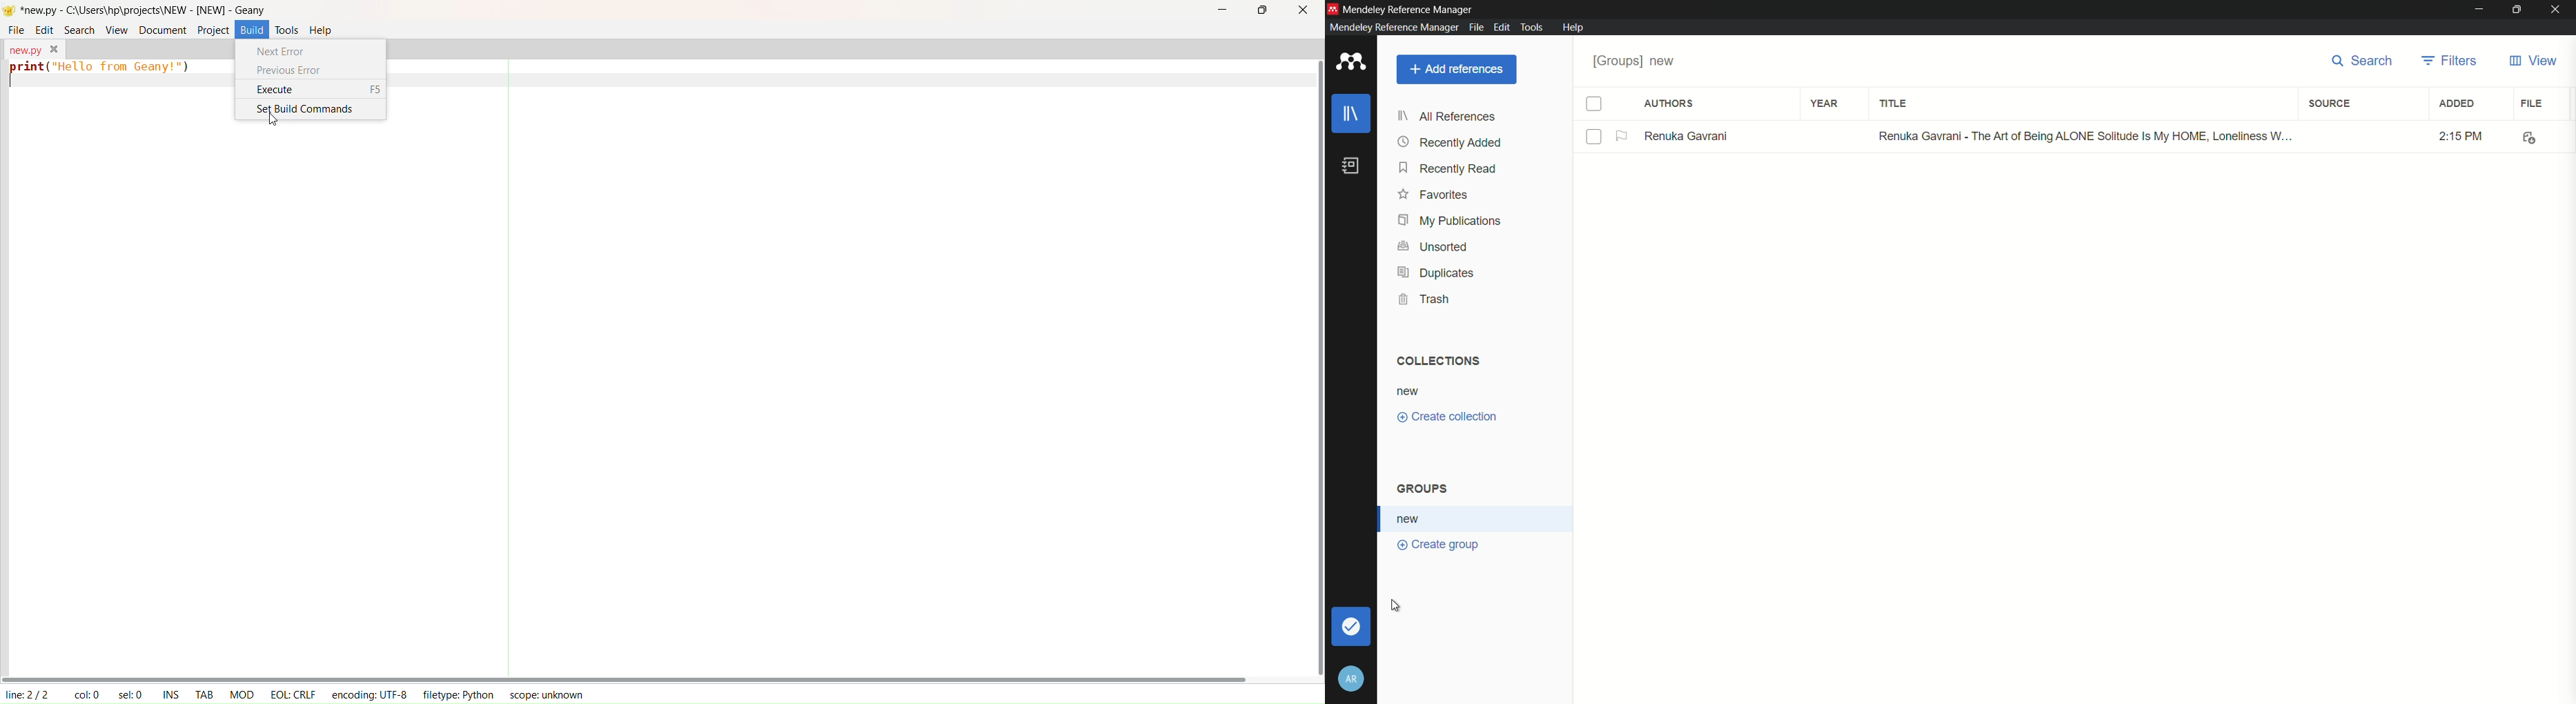 This screenshot has height=728, width=2576. Describe the element at coordinates (1476, 27) in the screenshot. I see `file menu` at that location.